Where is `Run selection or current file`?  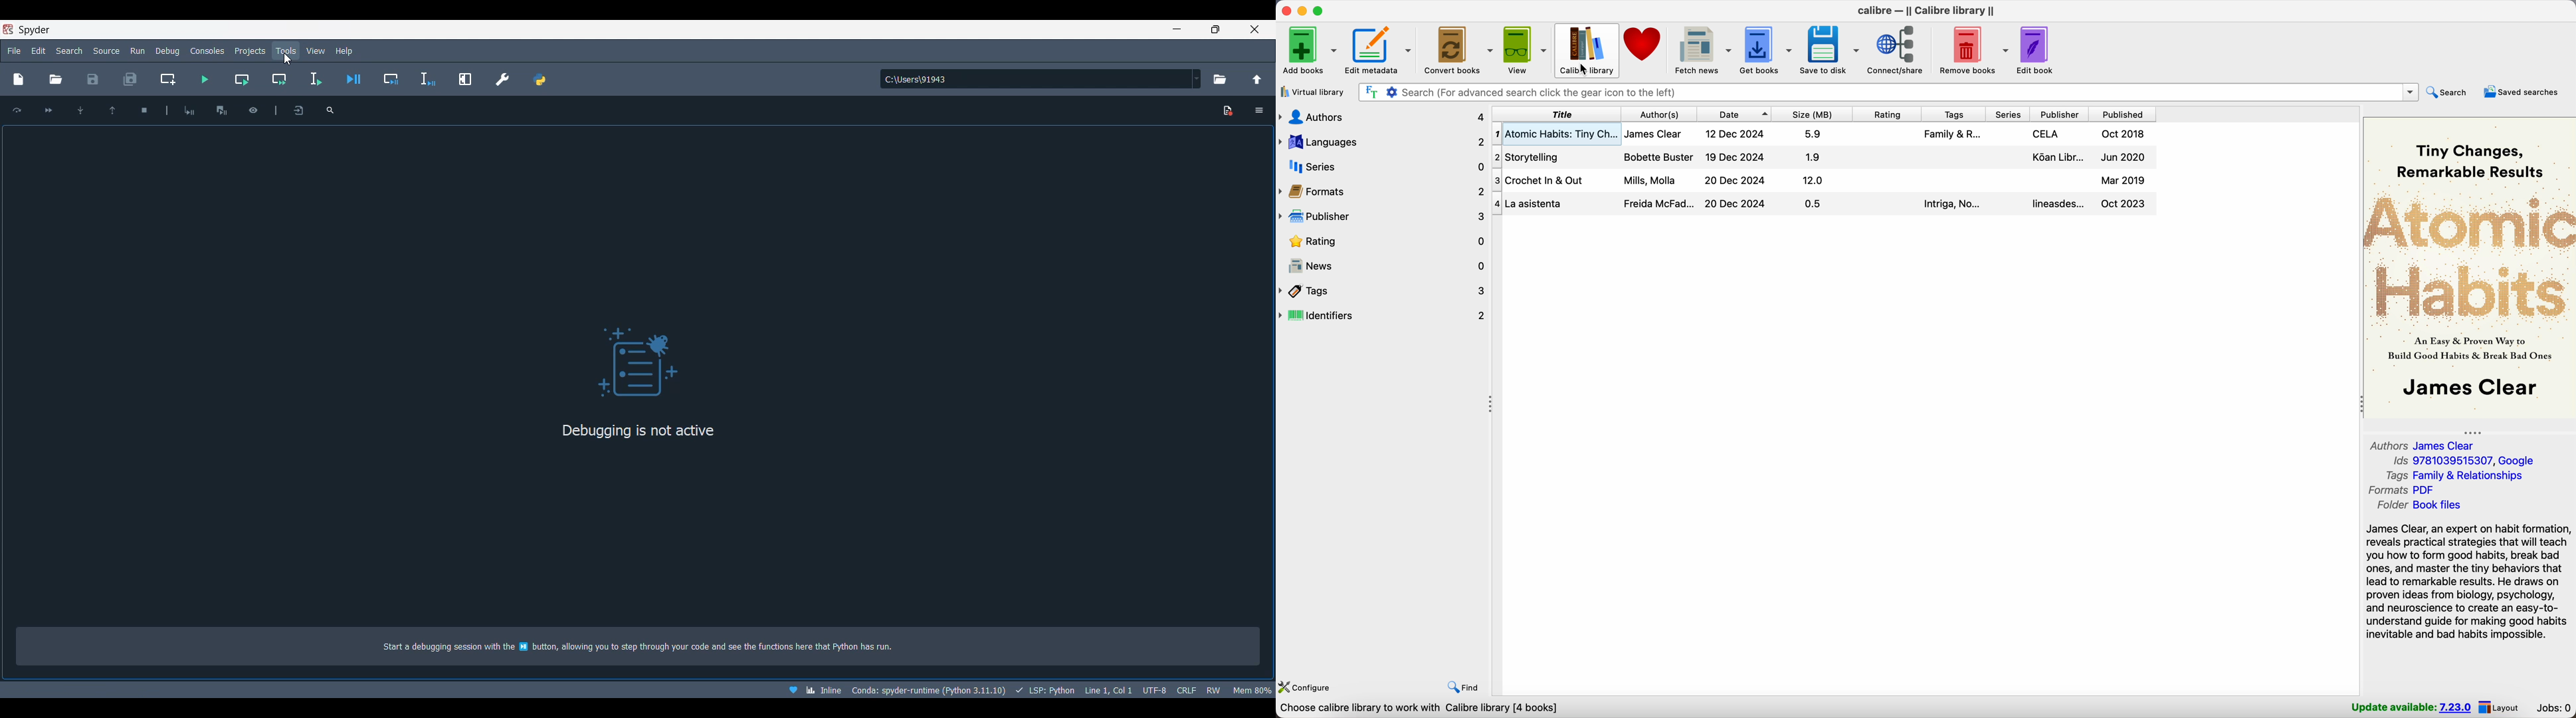
Run selection or current file is located at coordinates (314, 79).